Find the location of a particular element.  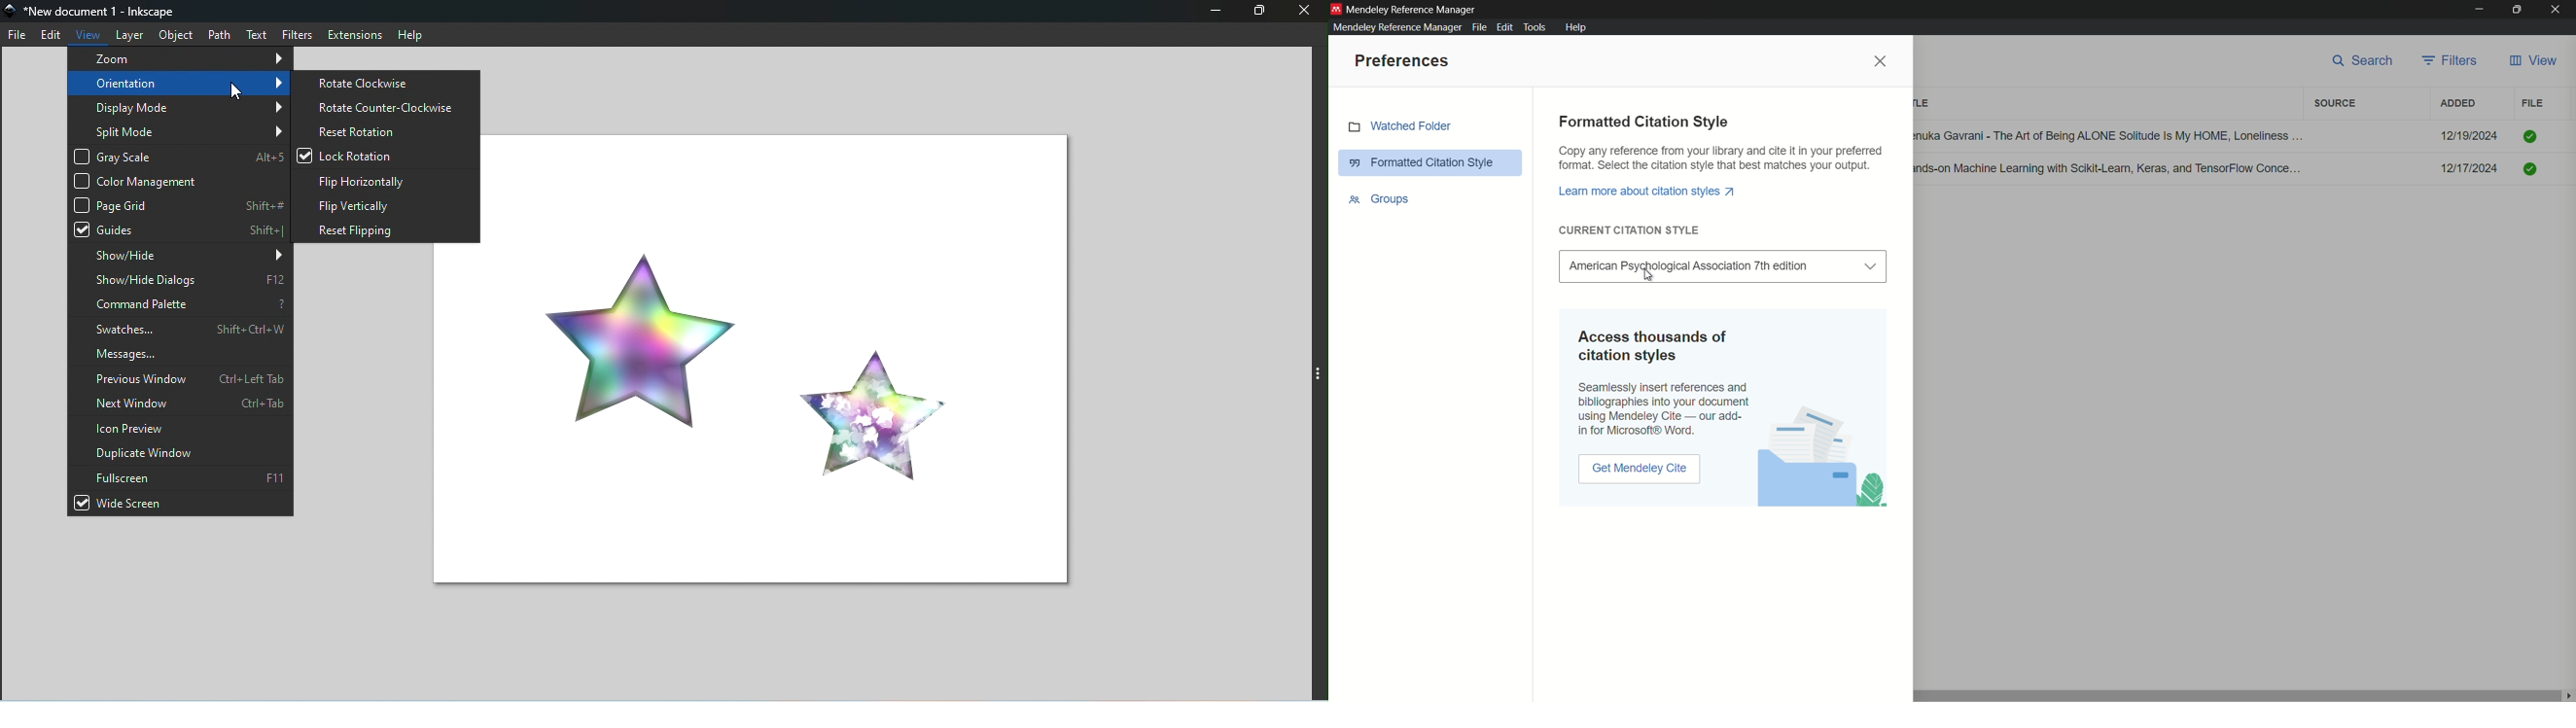

search is located at coordinates (2363, 63).